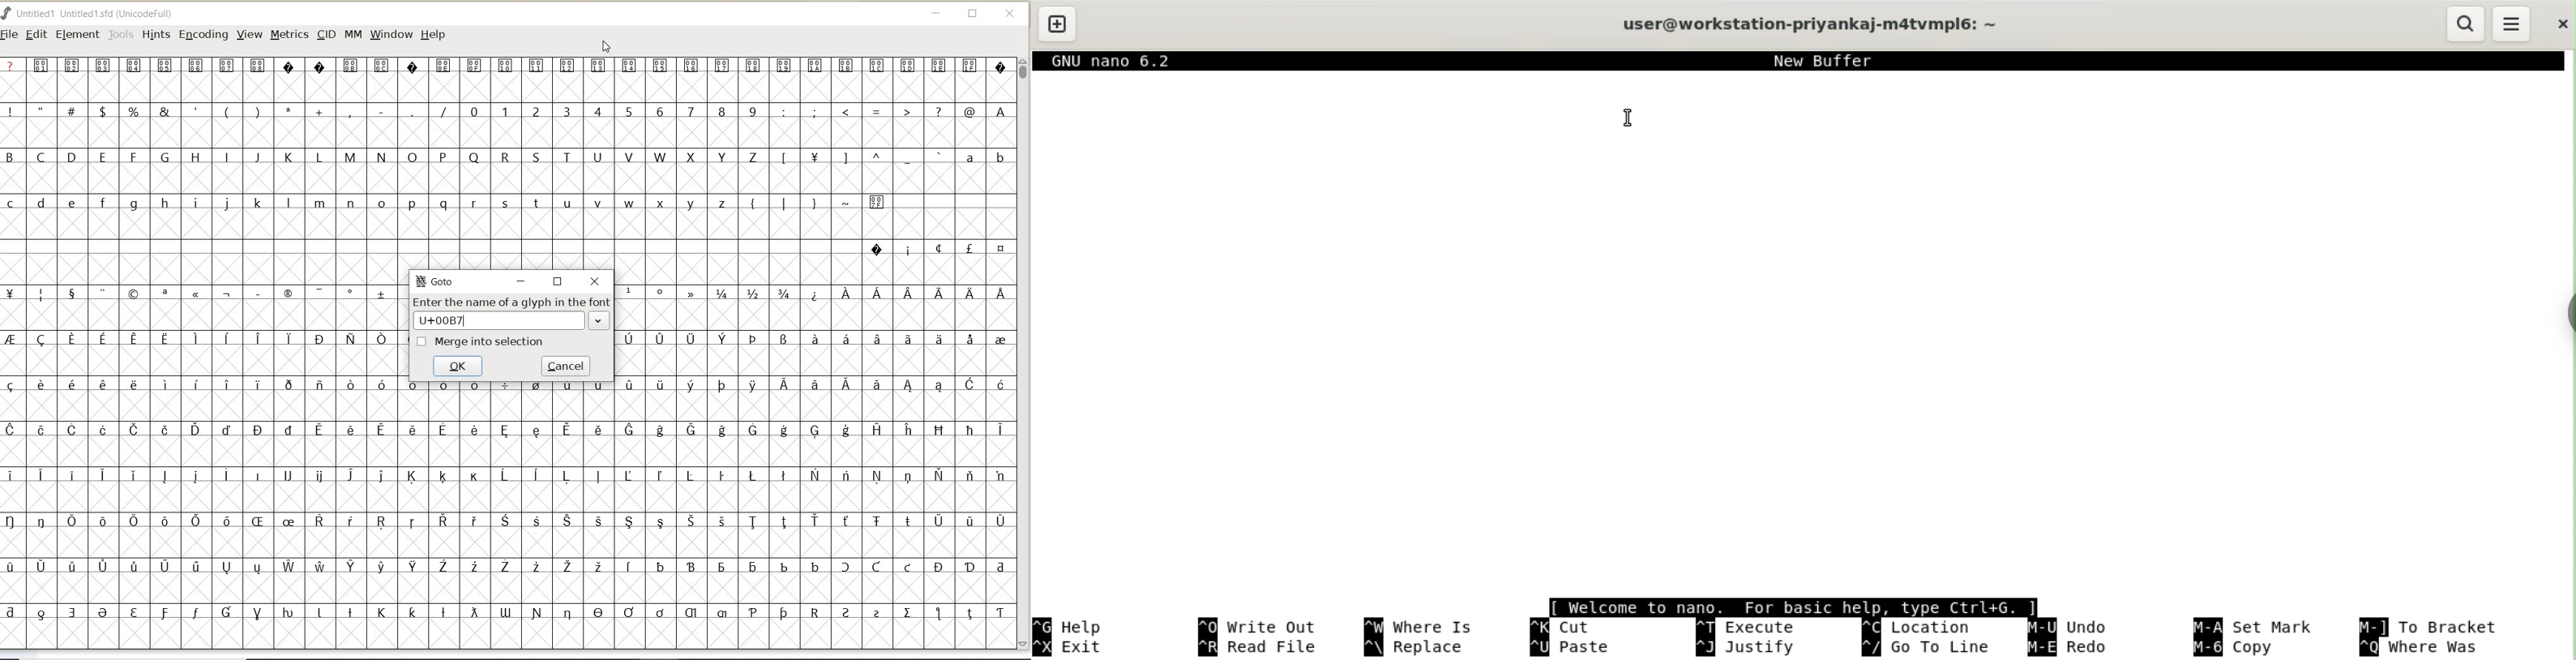 The width and height of the screenshot is (2576, 672). What do you see at coordinates (456, 365) in the screenshot?
I see `ok` at bounding box center [456, 365].